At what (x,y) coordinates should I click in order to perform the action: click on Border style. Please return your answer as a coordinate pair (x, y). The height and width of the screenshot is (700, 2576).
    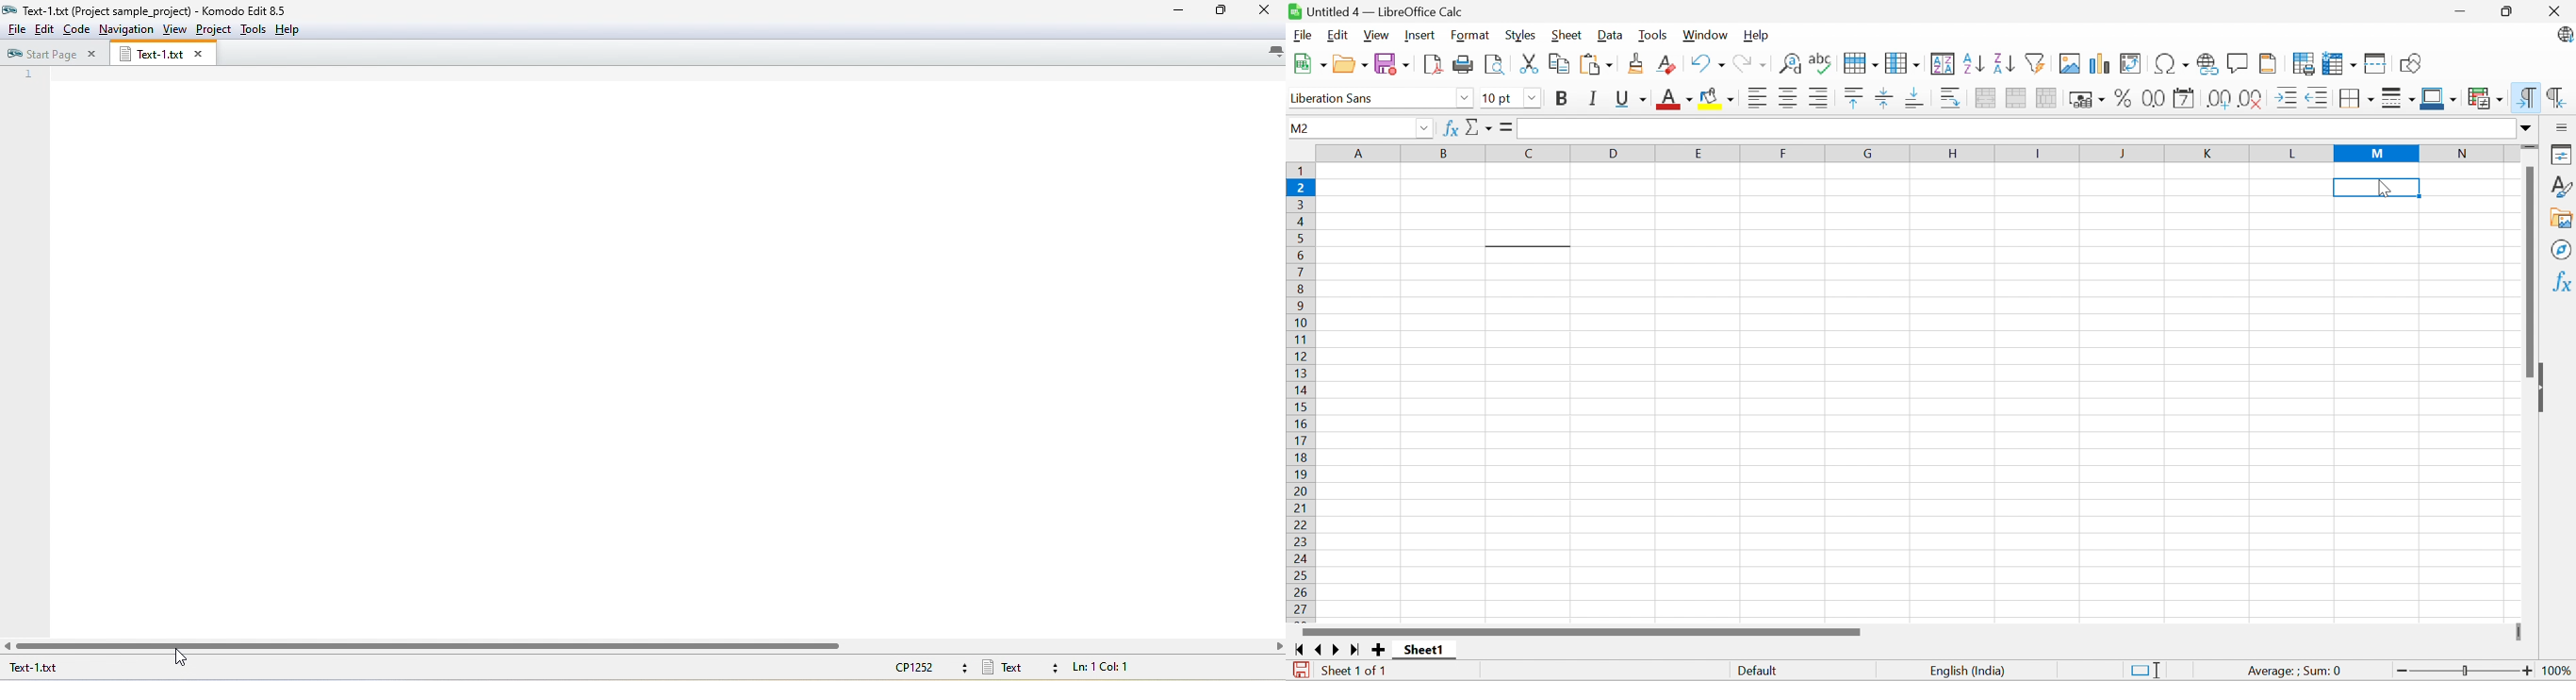
    Looking at the image, I should click on (2400, 100).